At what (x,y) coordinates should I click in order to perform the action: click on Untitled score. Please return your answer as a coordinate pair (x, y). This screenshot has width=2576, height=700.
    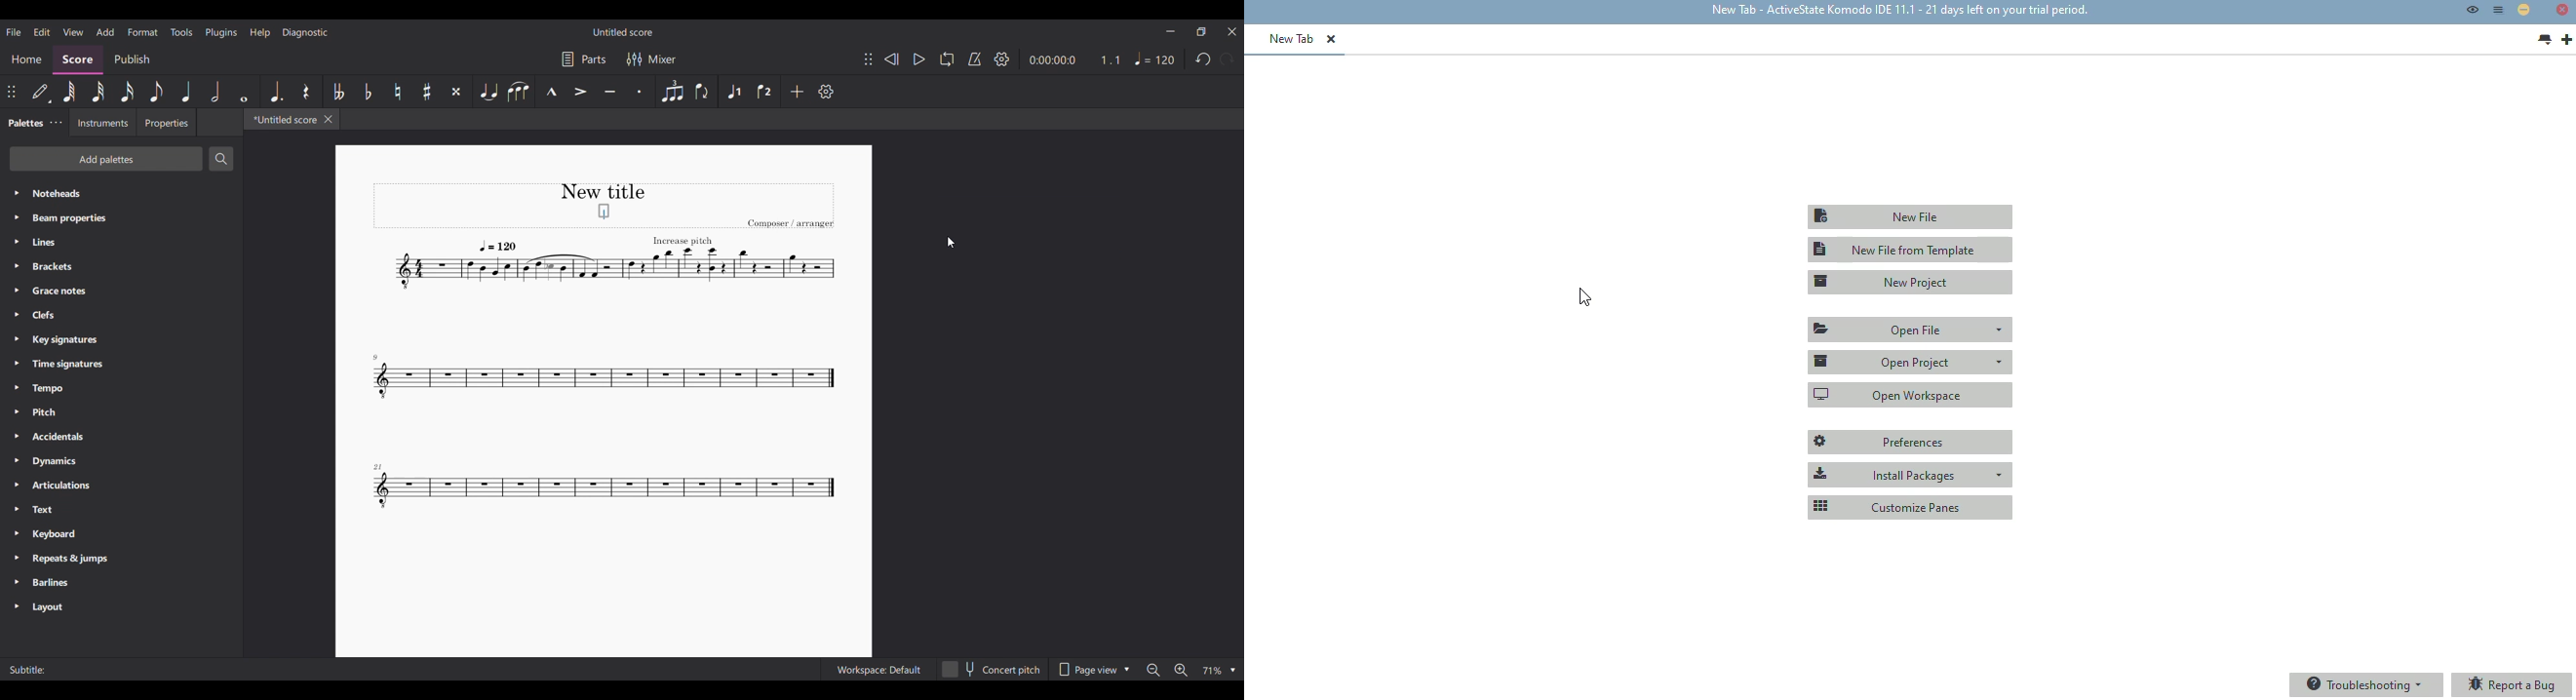
    Looking at the image, I should click on (624, 32).